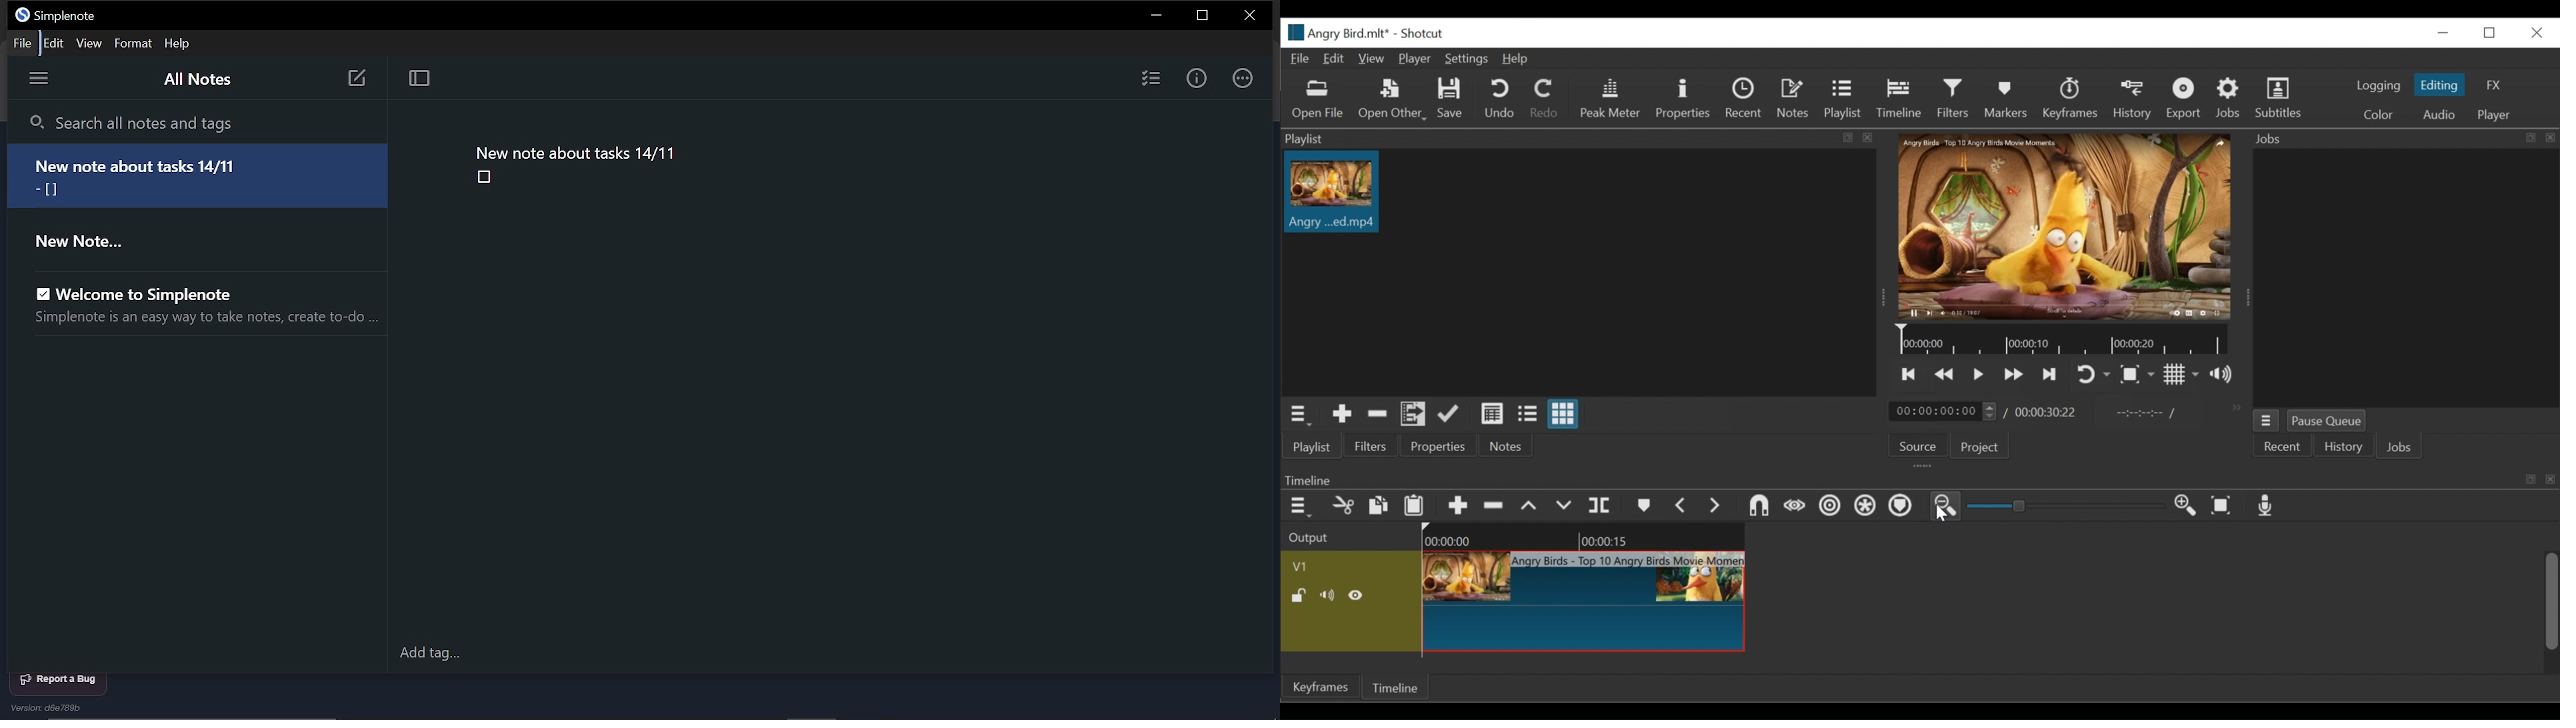  I want to click on Media Viewer, so click(2063, 226).